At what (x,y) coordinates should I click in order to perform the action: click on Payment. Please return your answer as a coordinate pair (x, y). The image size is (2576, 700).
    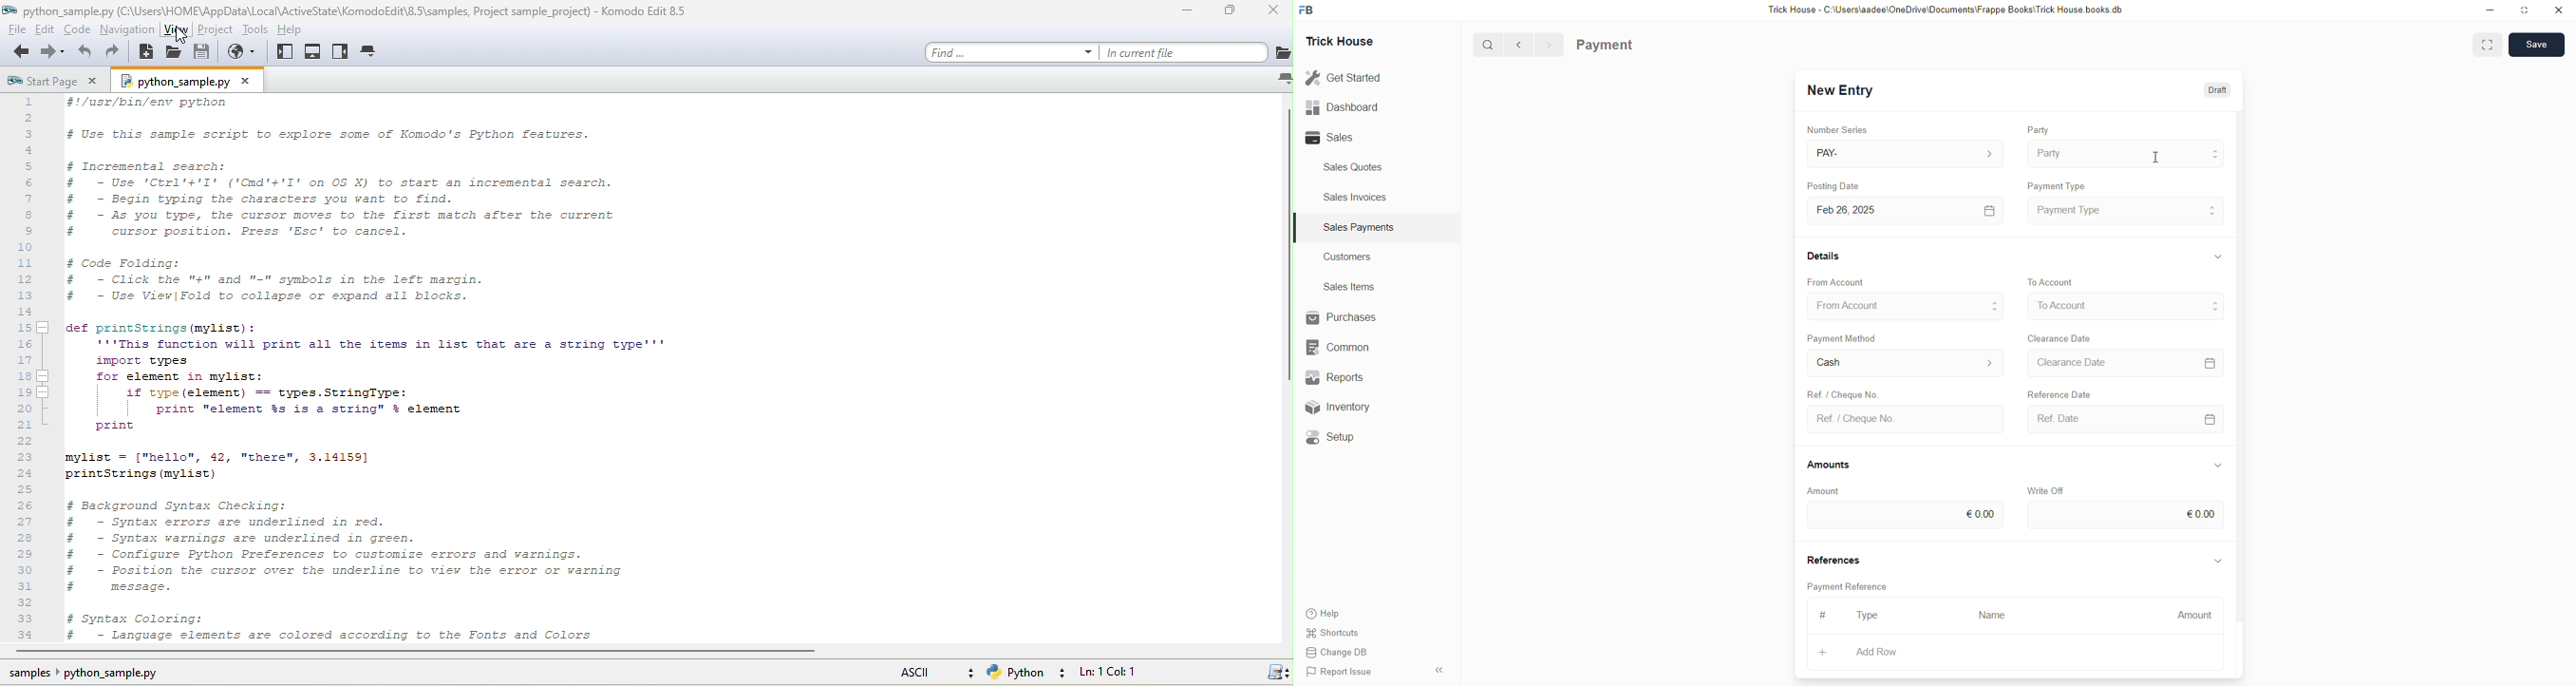
    Looking at the image, I should click on (1605, 45).